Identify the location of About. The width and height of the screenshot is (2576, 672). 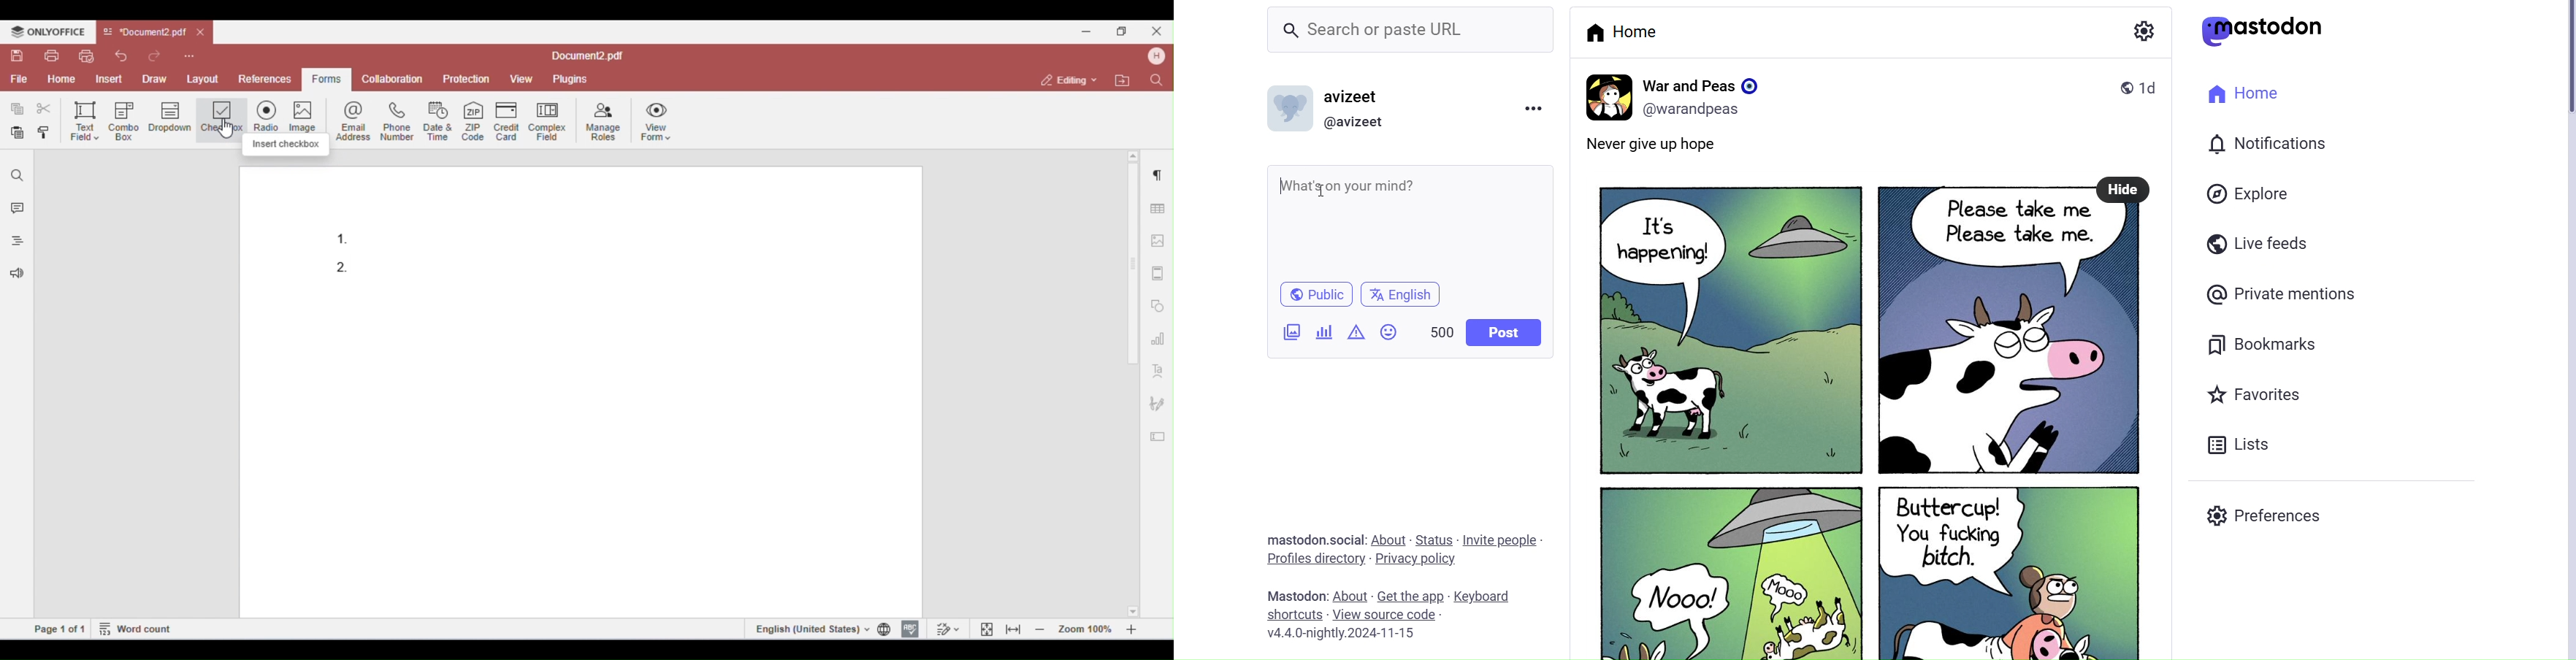
(1391, 539).